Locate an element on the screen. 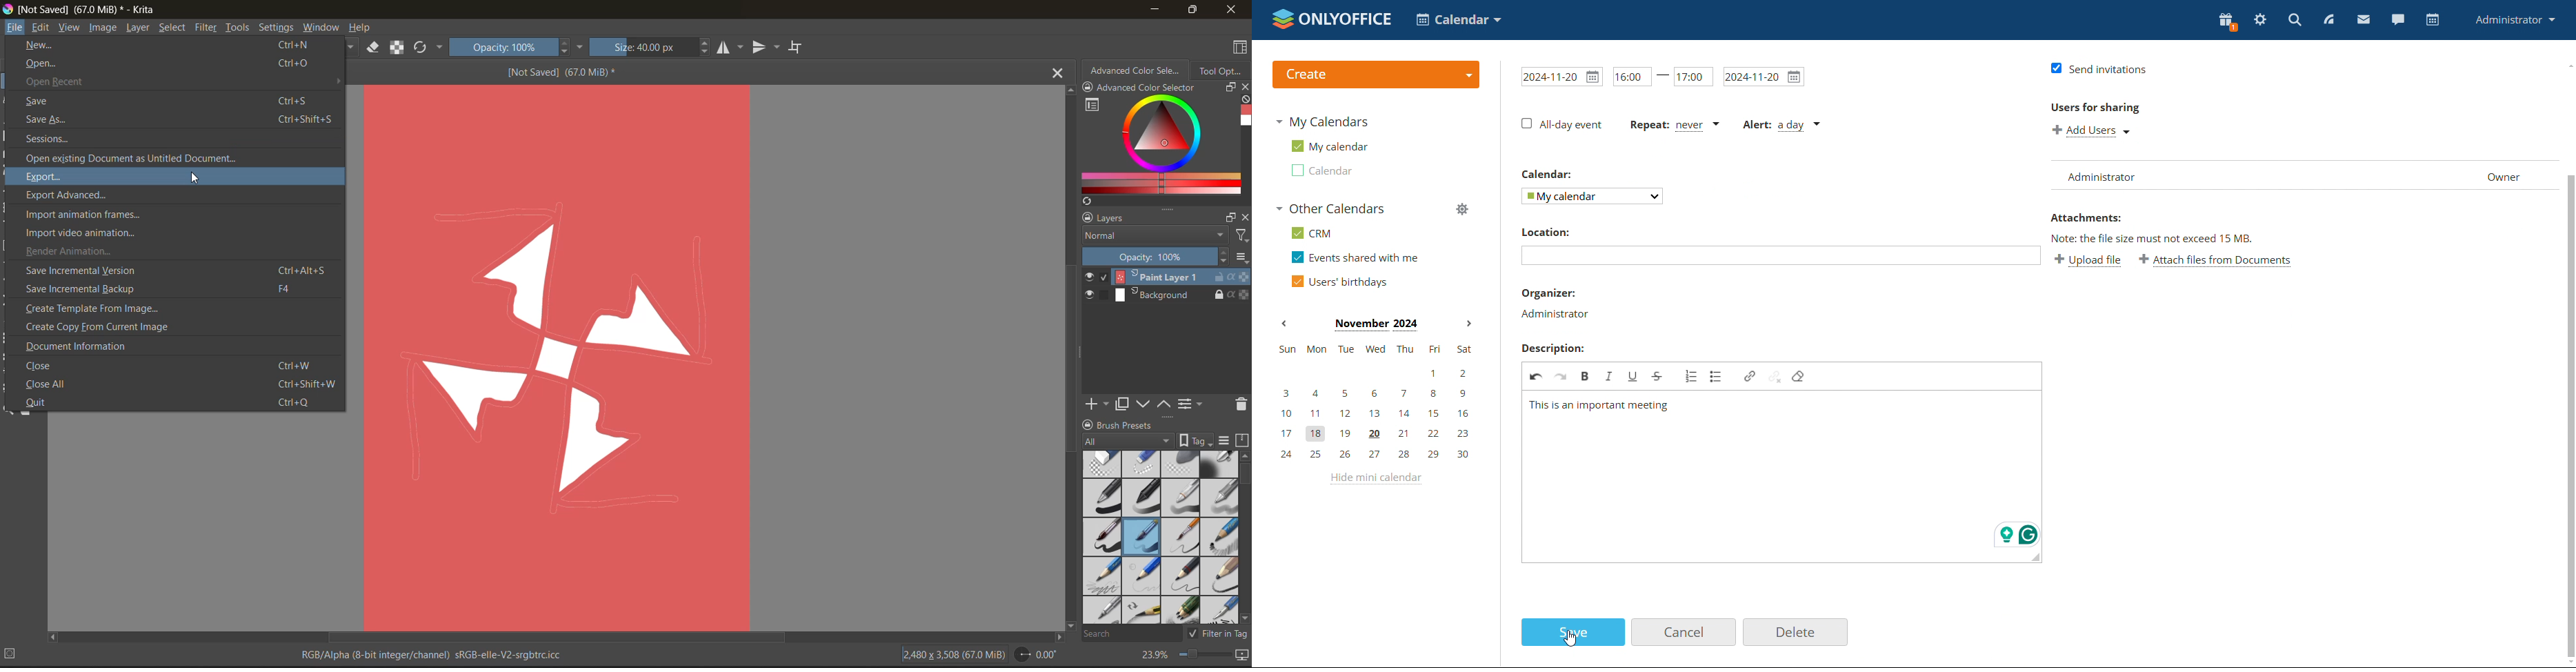  link is located at coordinates (1750, 376).